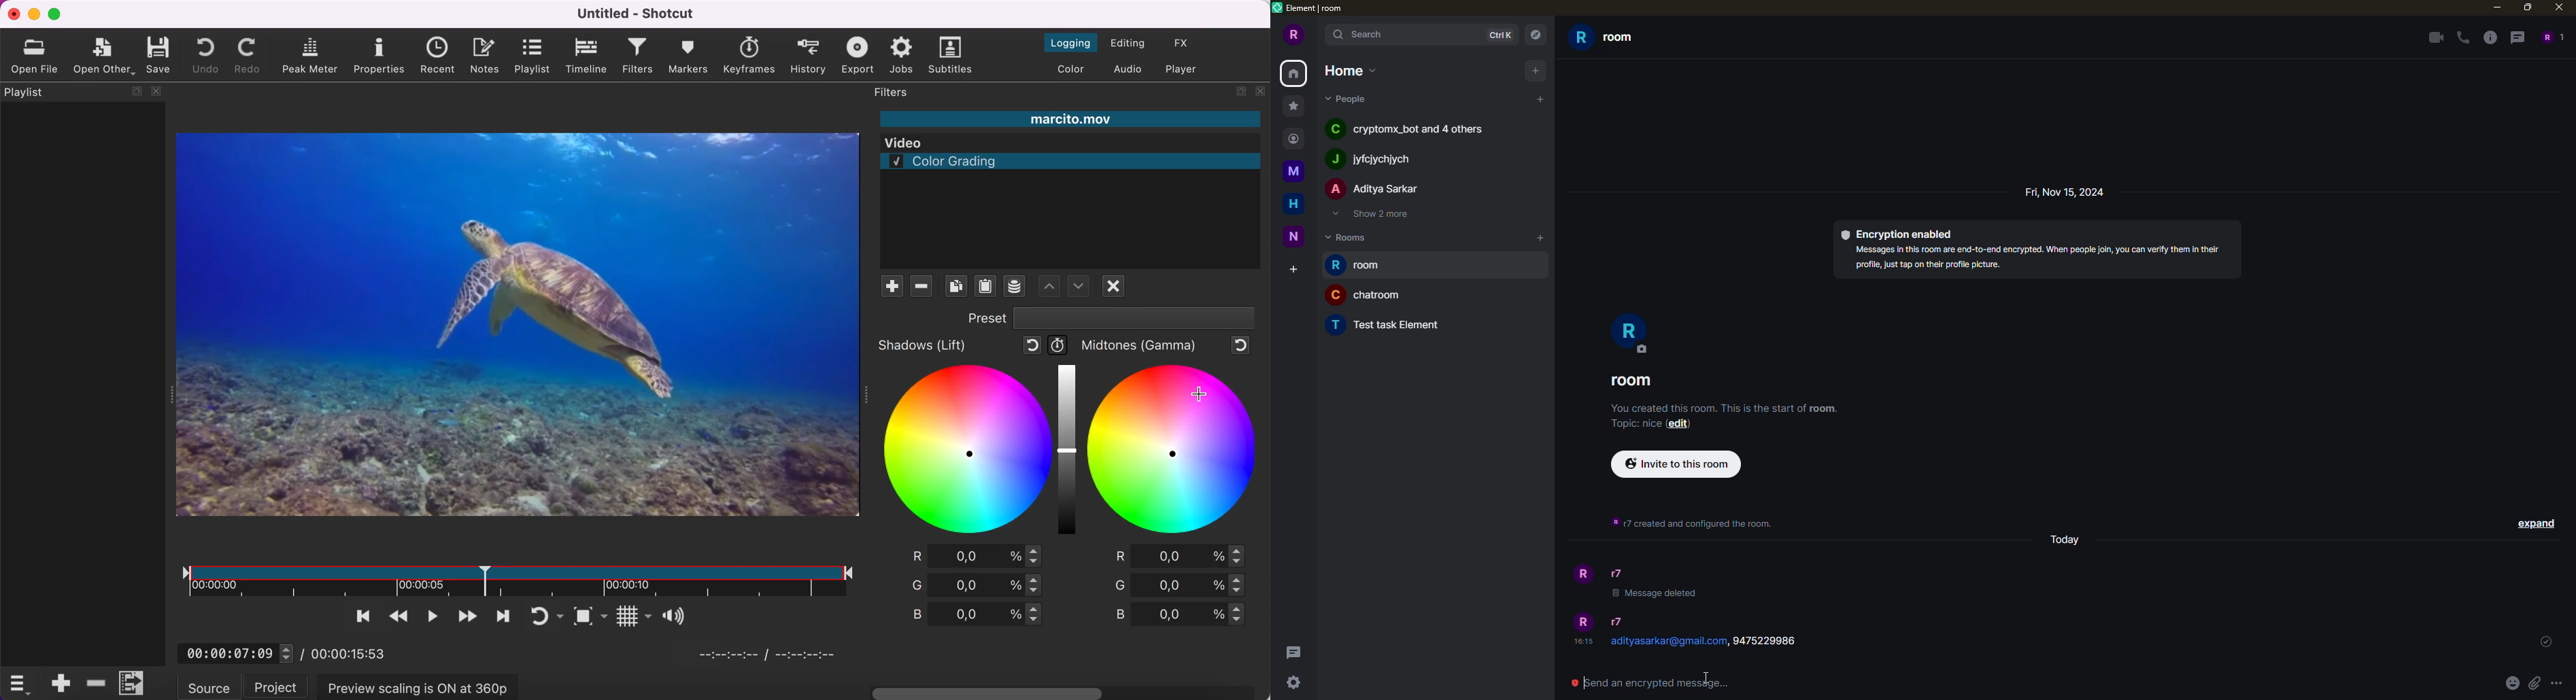  I want to click on 00:00:07:09, so click(235, 650).